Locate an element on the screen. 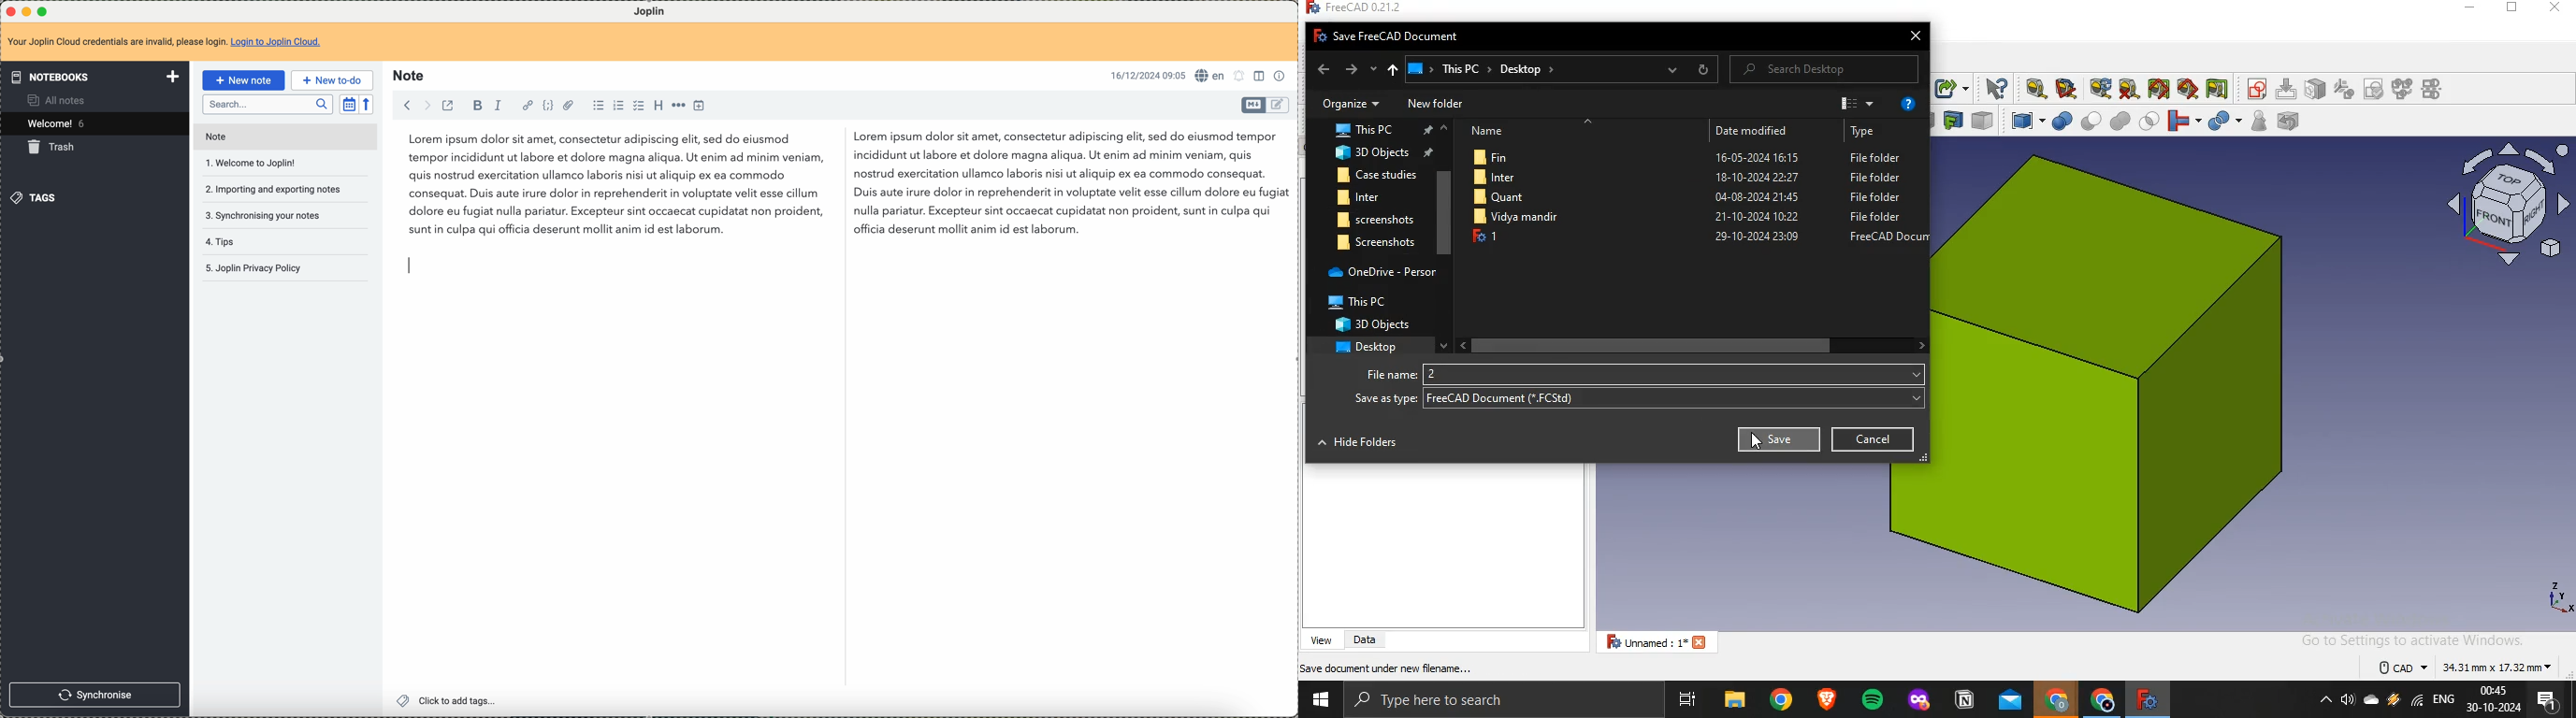  Login to Joplin Cloud. is located at coordinates (280, 43).